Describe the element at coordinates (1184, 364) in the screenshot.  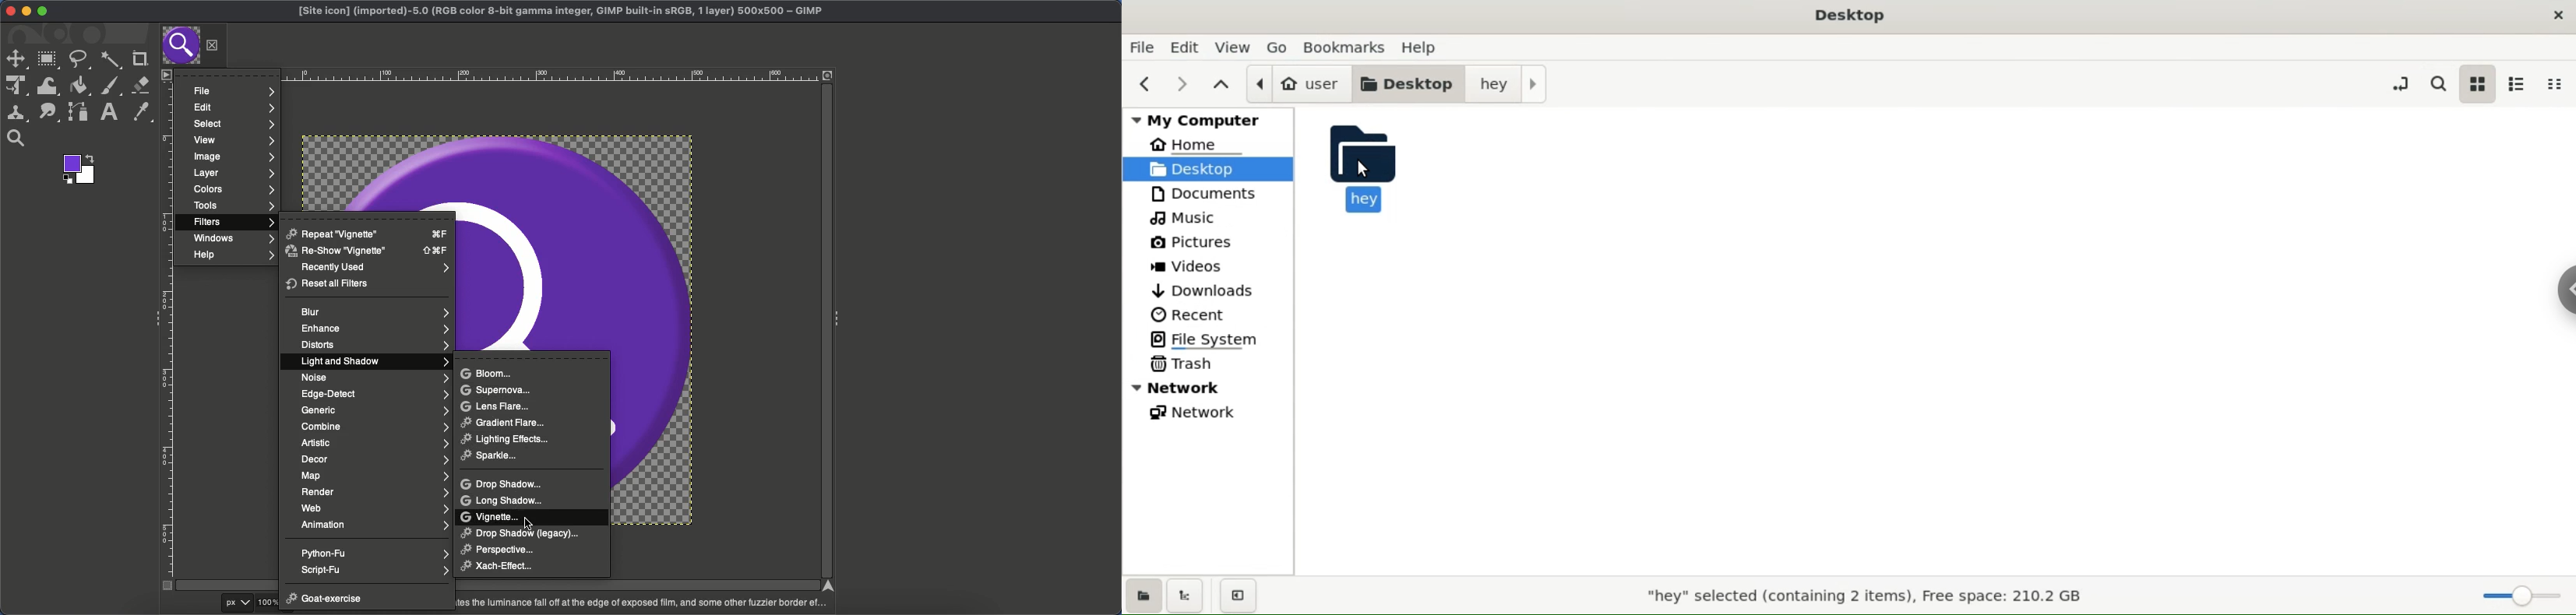
I see `trask` at that location.